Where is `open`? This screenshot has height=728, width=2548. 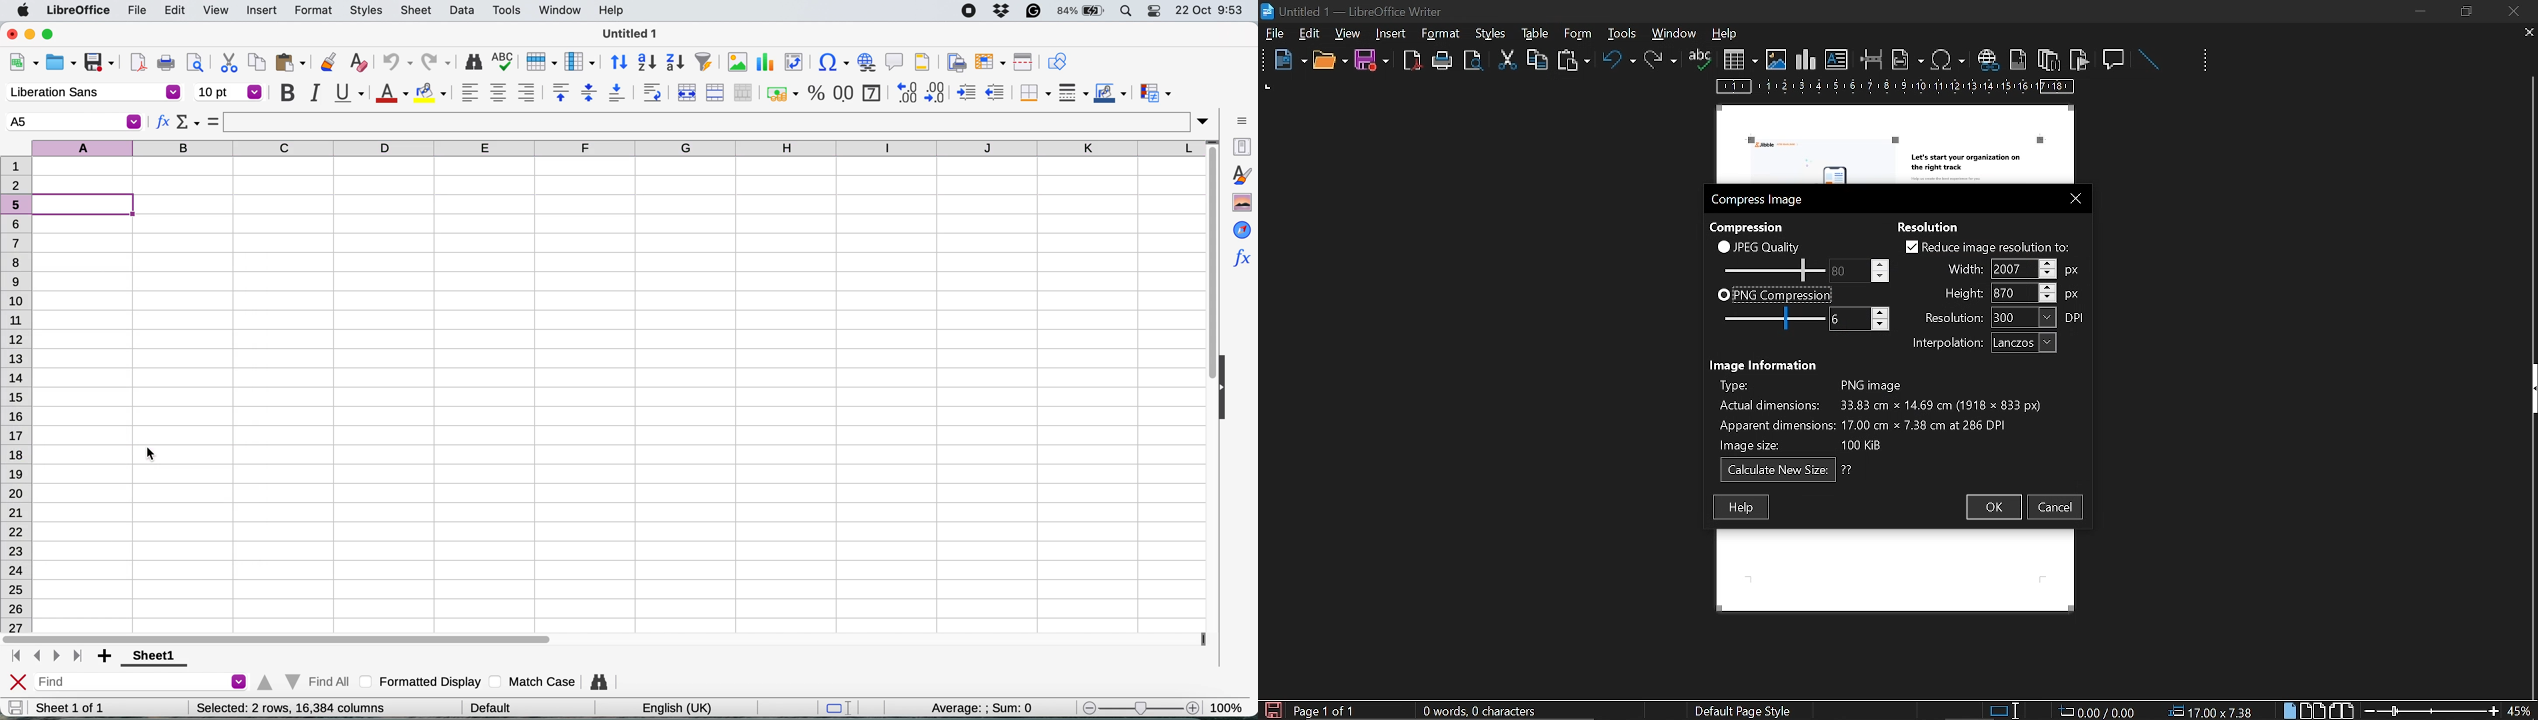
open is located at coordinates (1329, 61).